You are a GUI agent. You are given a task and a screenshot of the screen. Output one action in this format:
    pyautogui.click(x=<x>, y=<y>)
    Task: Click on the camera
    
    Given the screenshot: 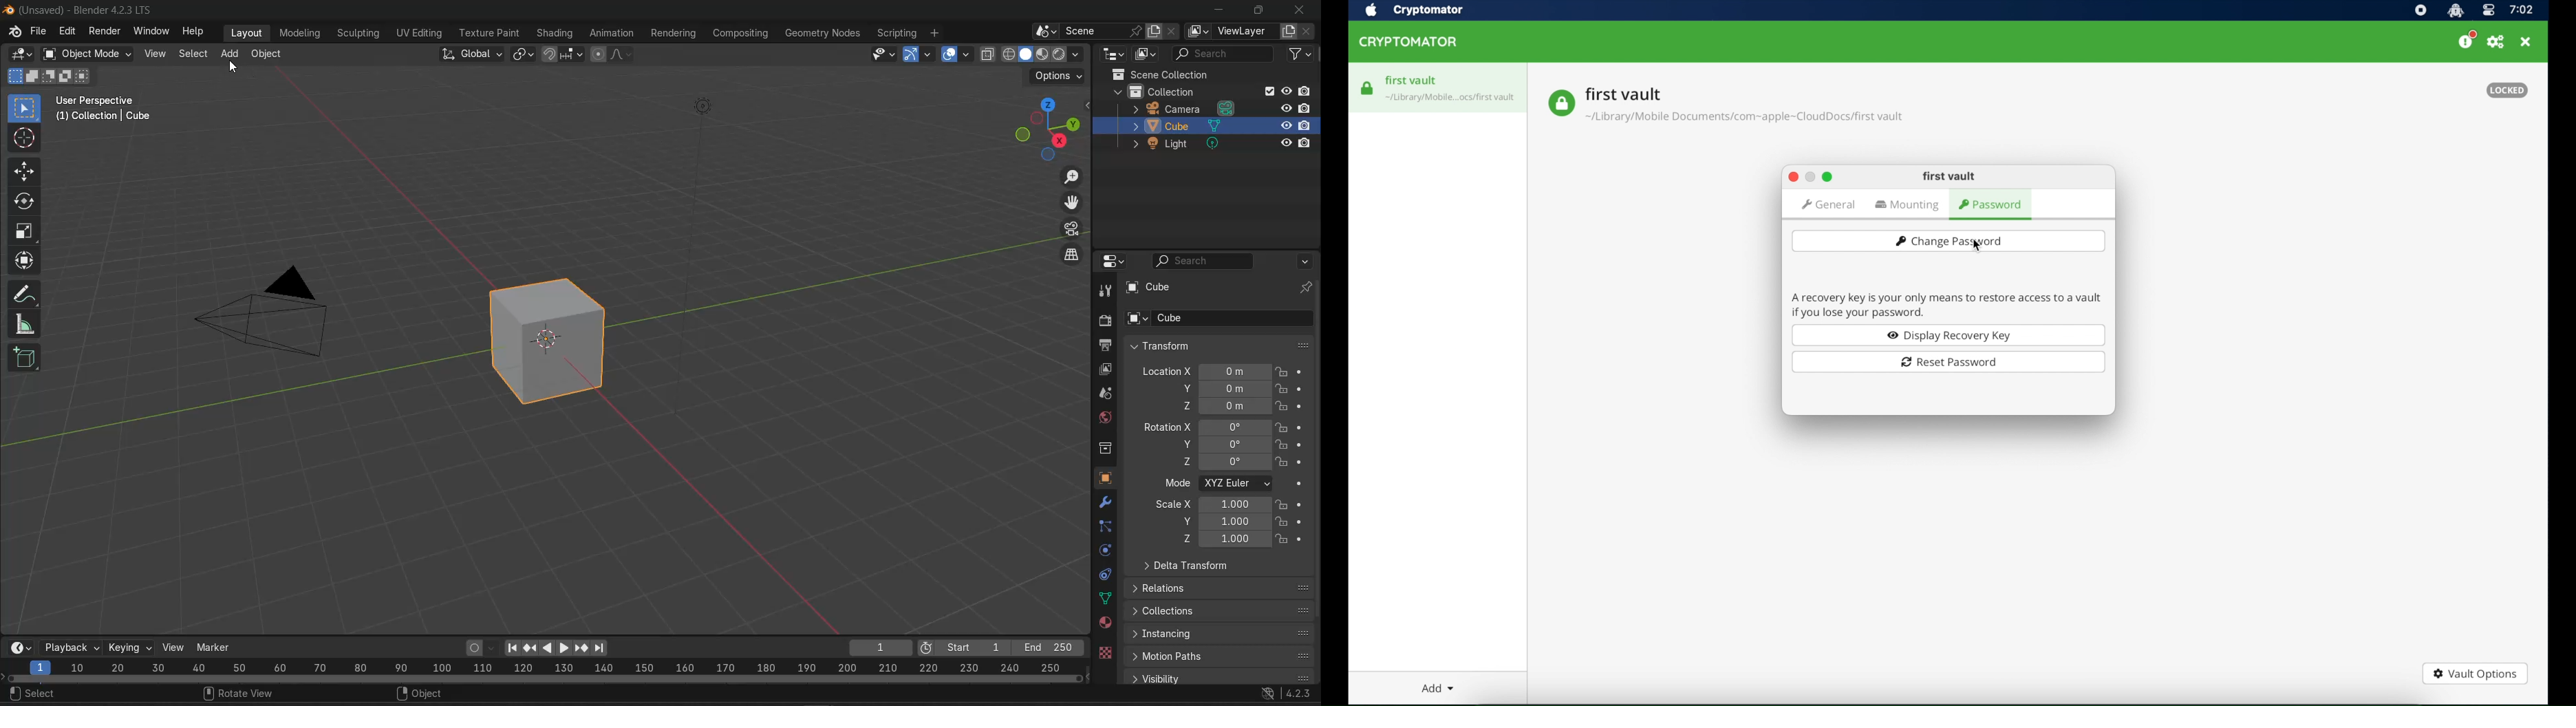 What is the action you would take?
    pyautogui.click(x=700, y=256)
    